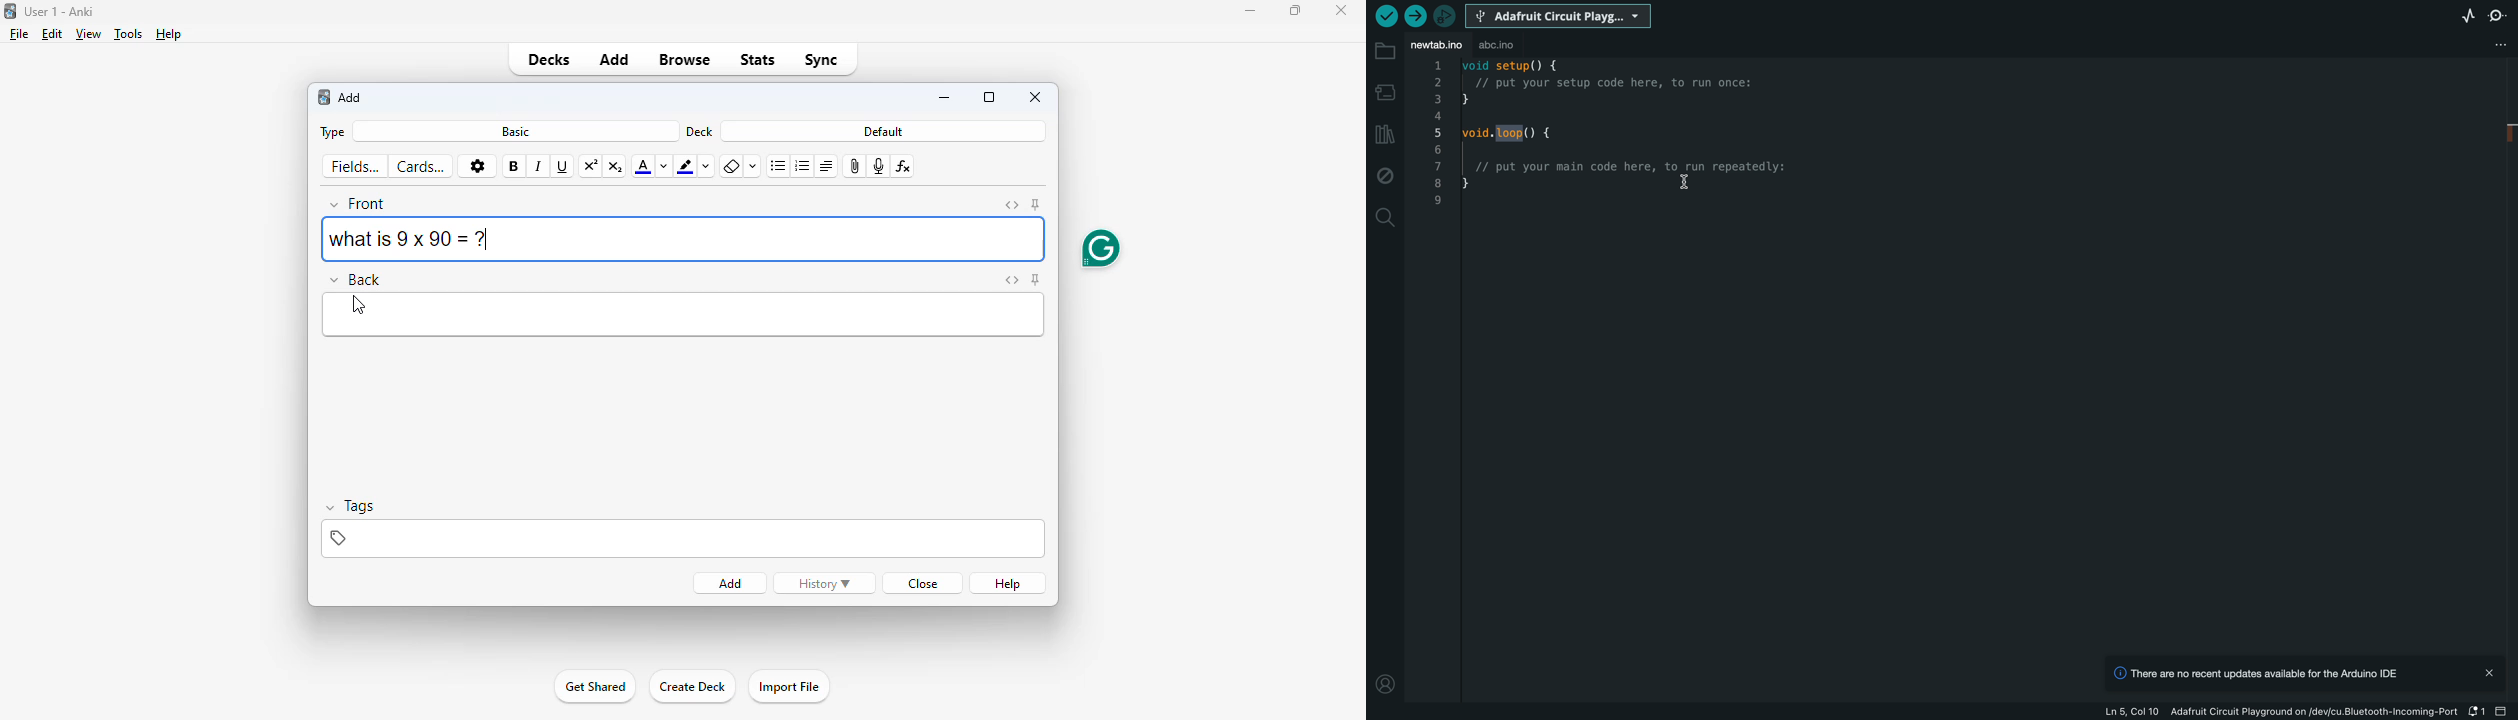 The height and width of the screenshot is (728, 2520). What do you see at coordinates (169, 34) in the screenshot?
I see `help` at bounding box center [169, 34].